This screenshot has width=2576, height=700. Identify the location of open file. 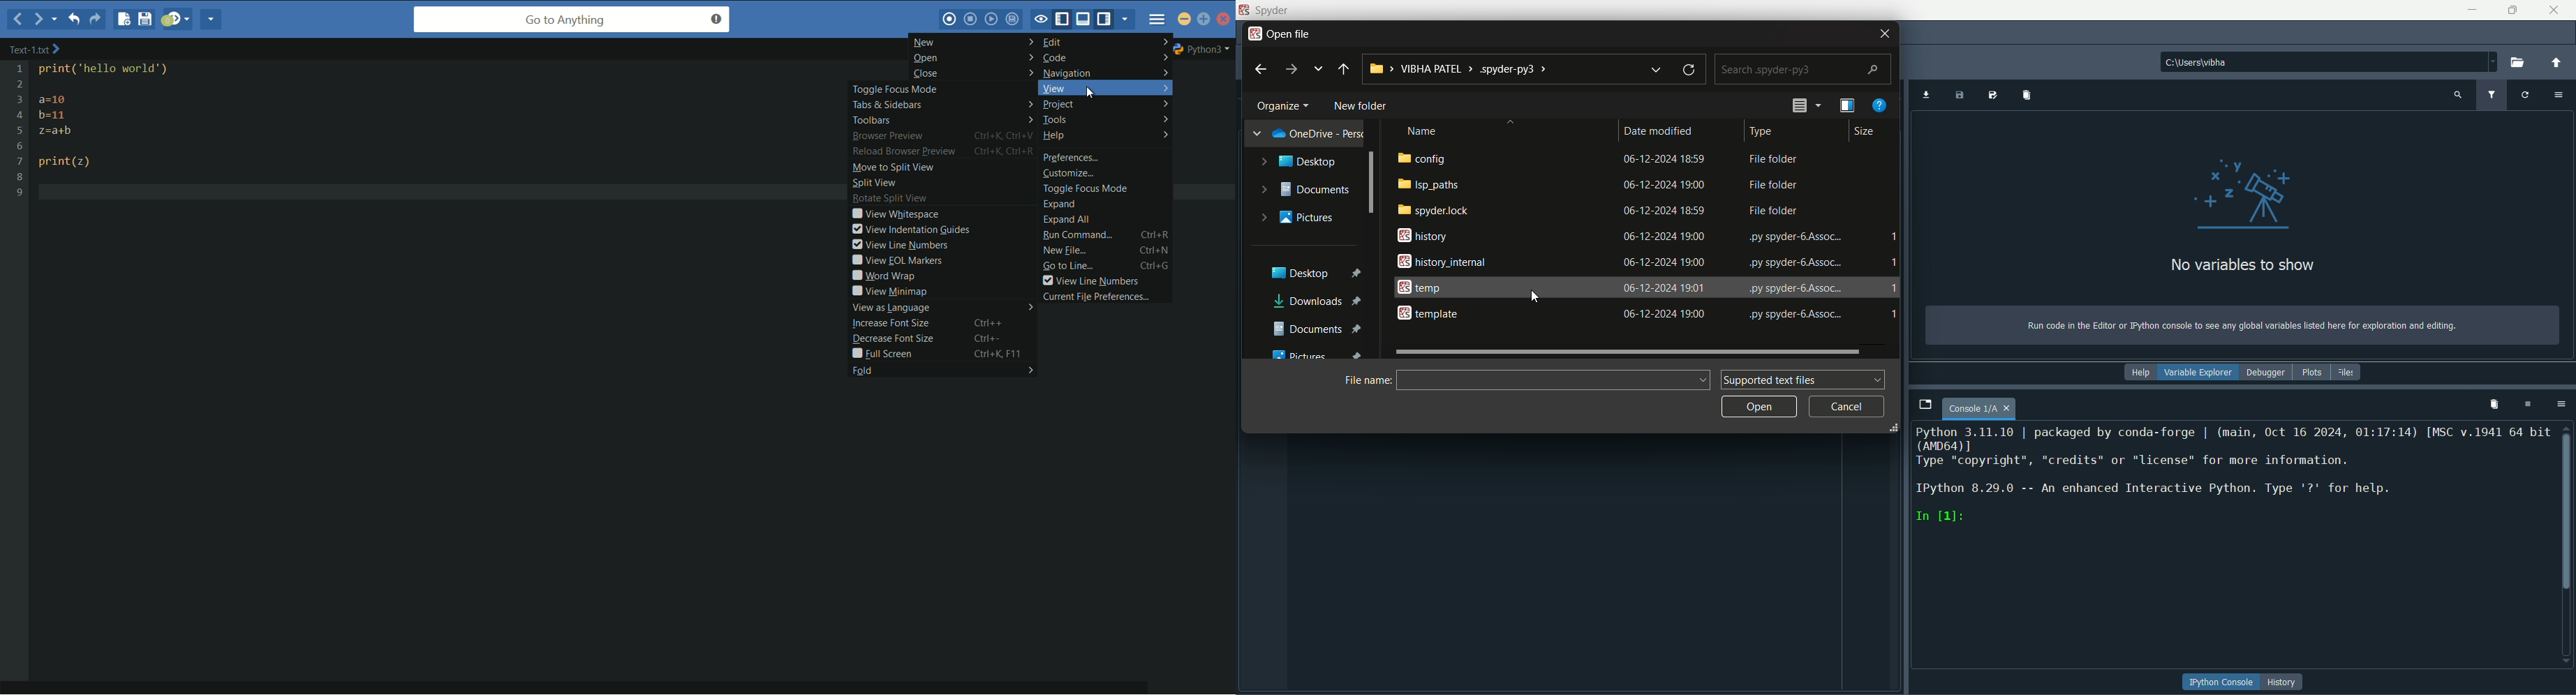
(1279, 32).